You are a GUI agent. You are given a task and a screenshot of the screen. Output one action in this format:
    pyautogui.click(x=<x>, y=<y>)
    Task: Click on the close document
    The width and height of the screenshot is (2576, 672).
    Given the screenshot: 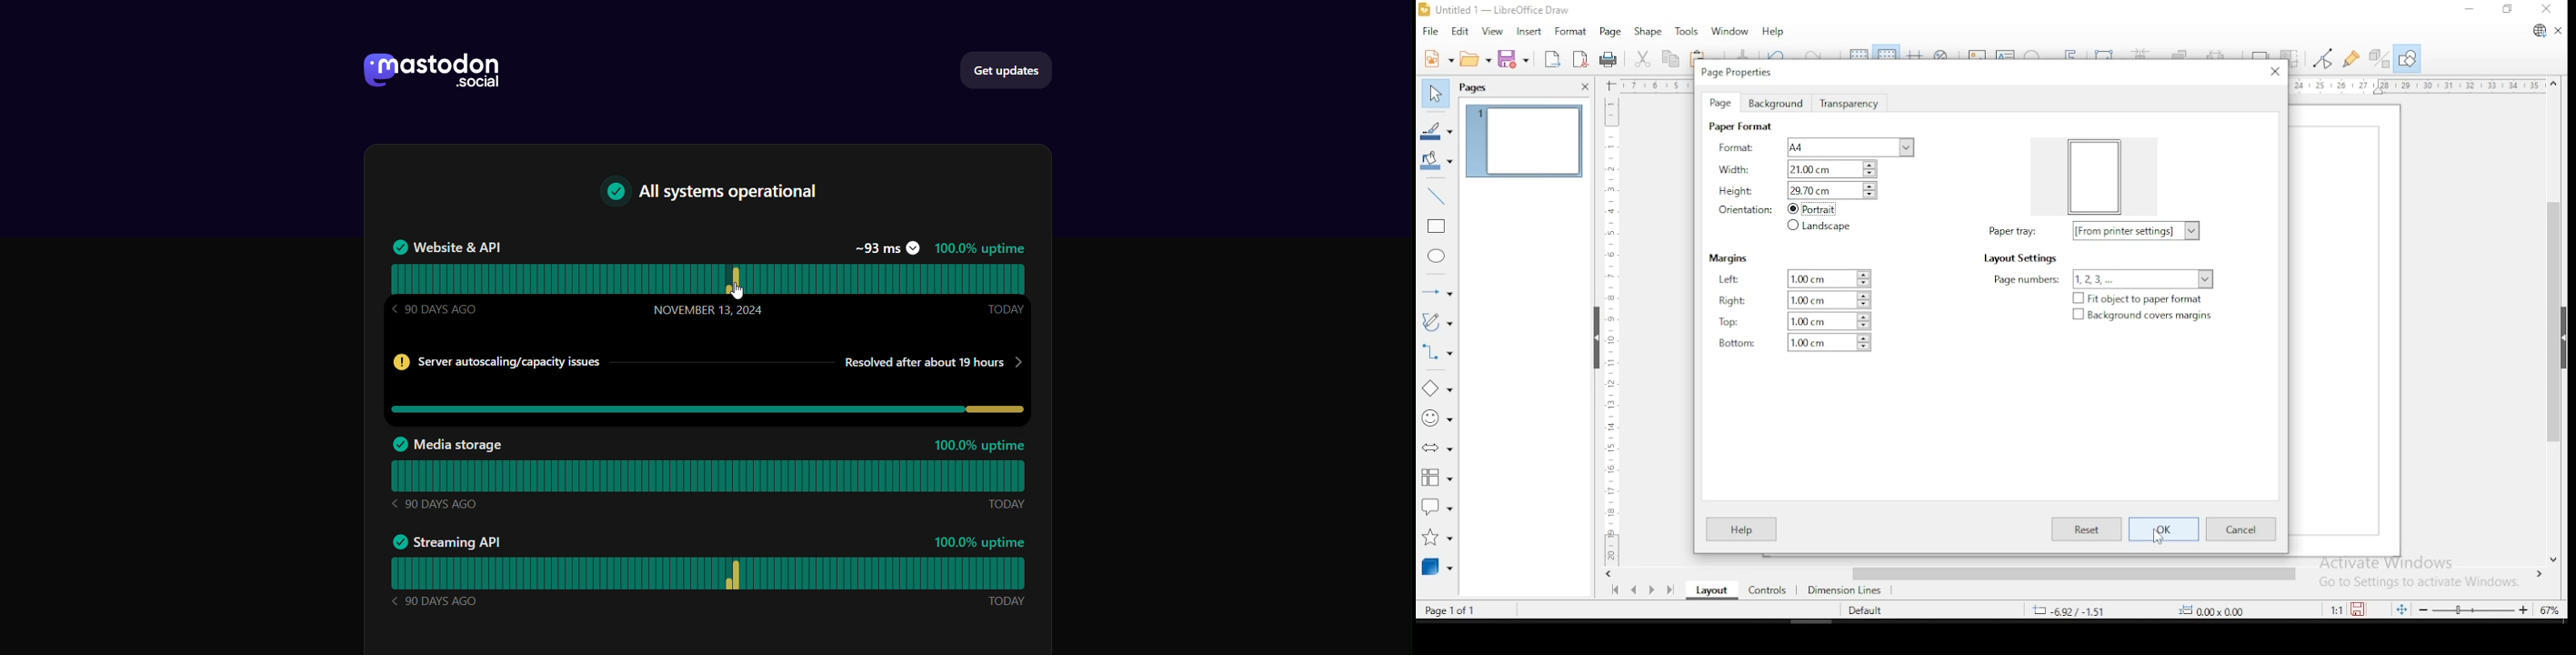 What is the action you would take?
    pyautogui.click(x=2558, y=31)
    